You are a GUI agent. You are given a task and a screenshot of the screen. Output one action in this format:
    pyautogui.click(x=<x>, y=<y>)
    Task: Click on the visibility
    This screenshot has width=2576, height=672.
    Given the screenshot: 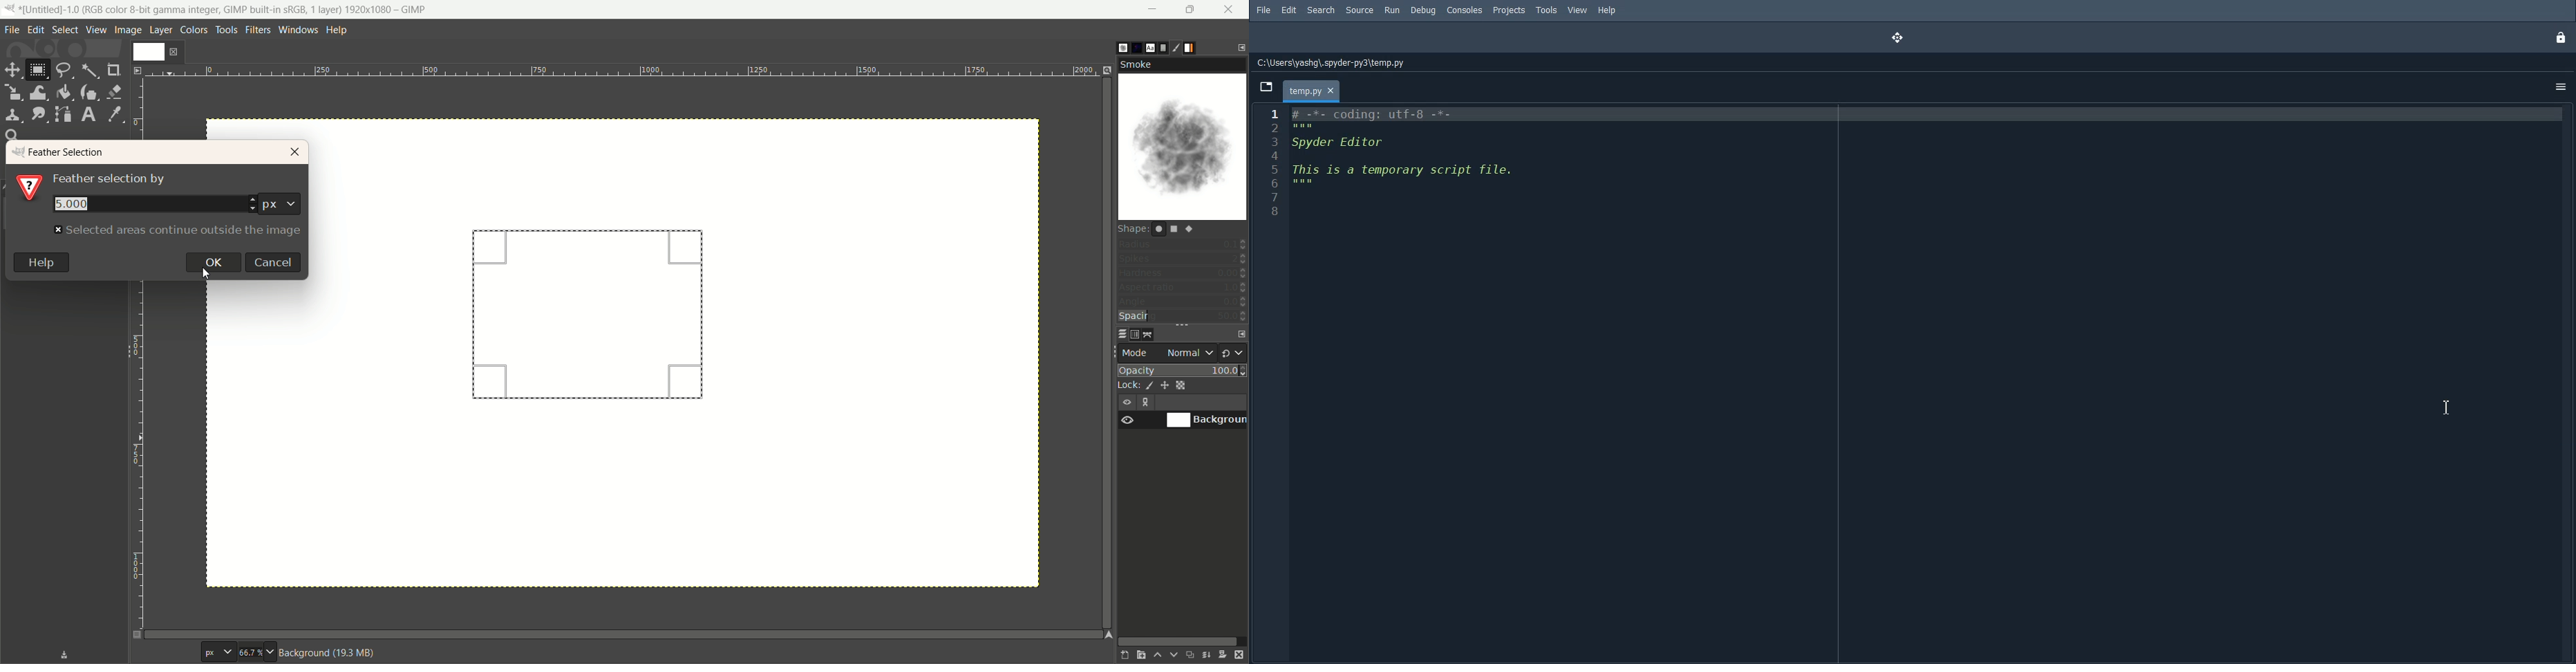 What is the action you would take?
    pyautogui.click(x=1128, y=421)
    